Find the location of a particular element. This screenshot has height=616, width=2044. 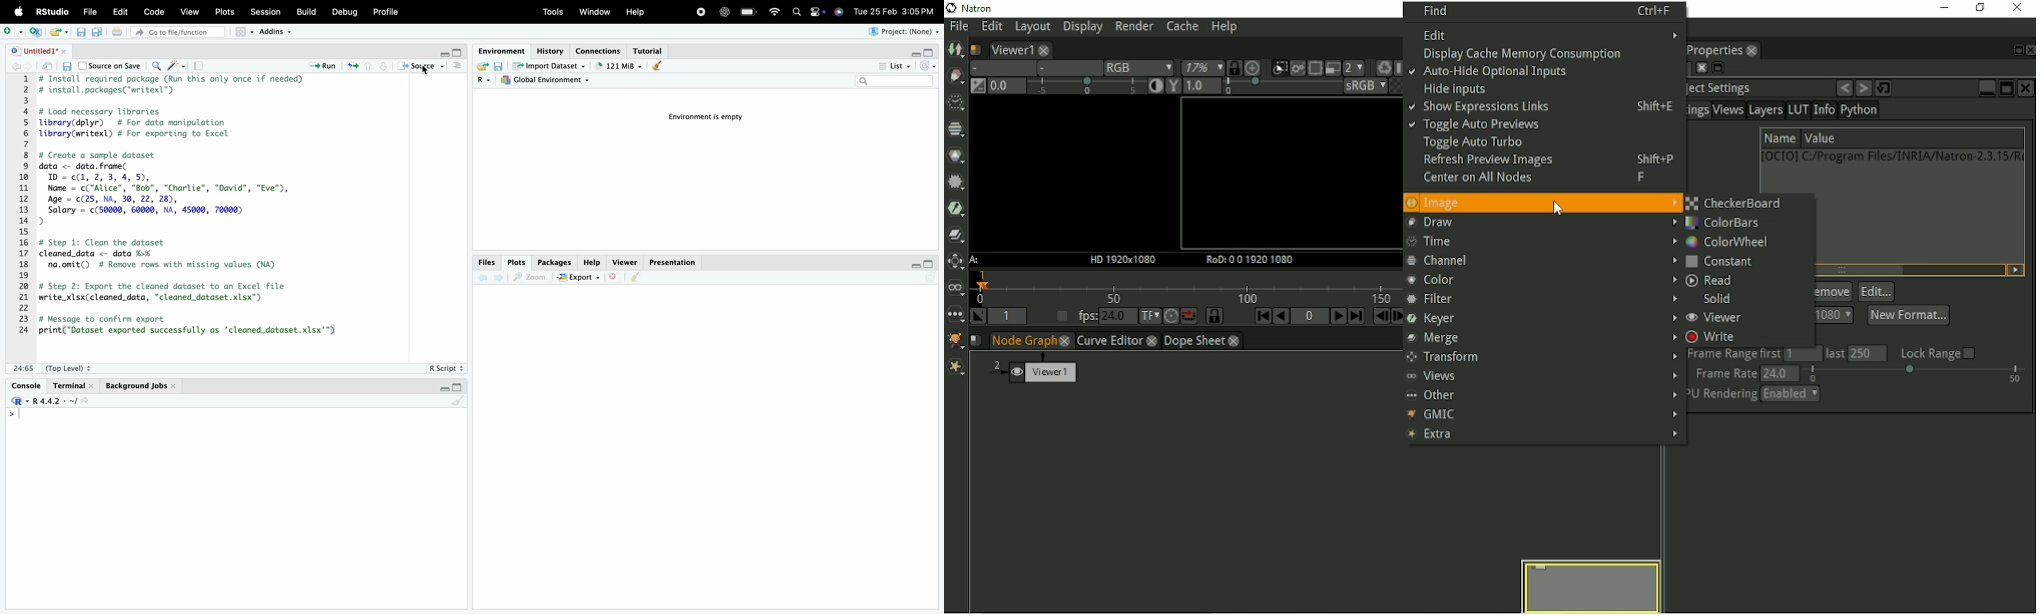

Close is located at coordinates (616, 277).